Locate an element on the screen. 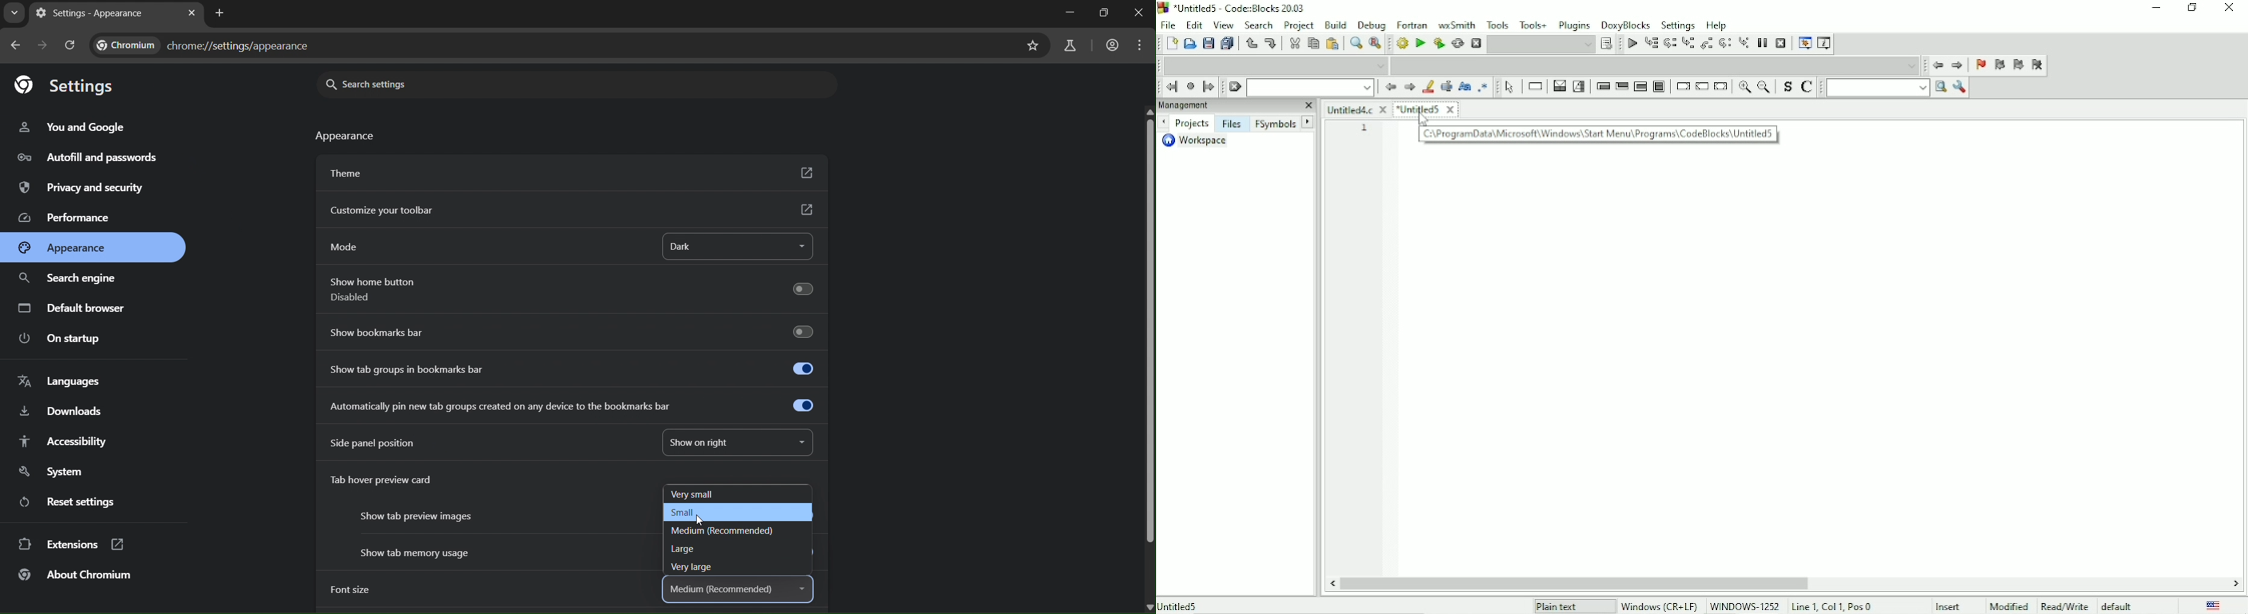 The image size is (2268, 616). Show the select target dialog  is located at coordinates (1551, 44).